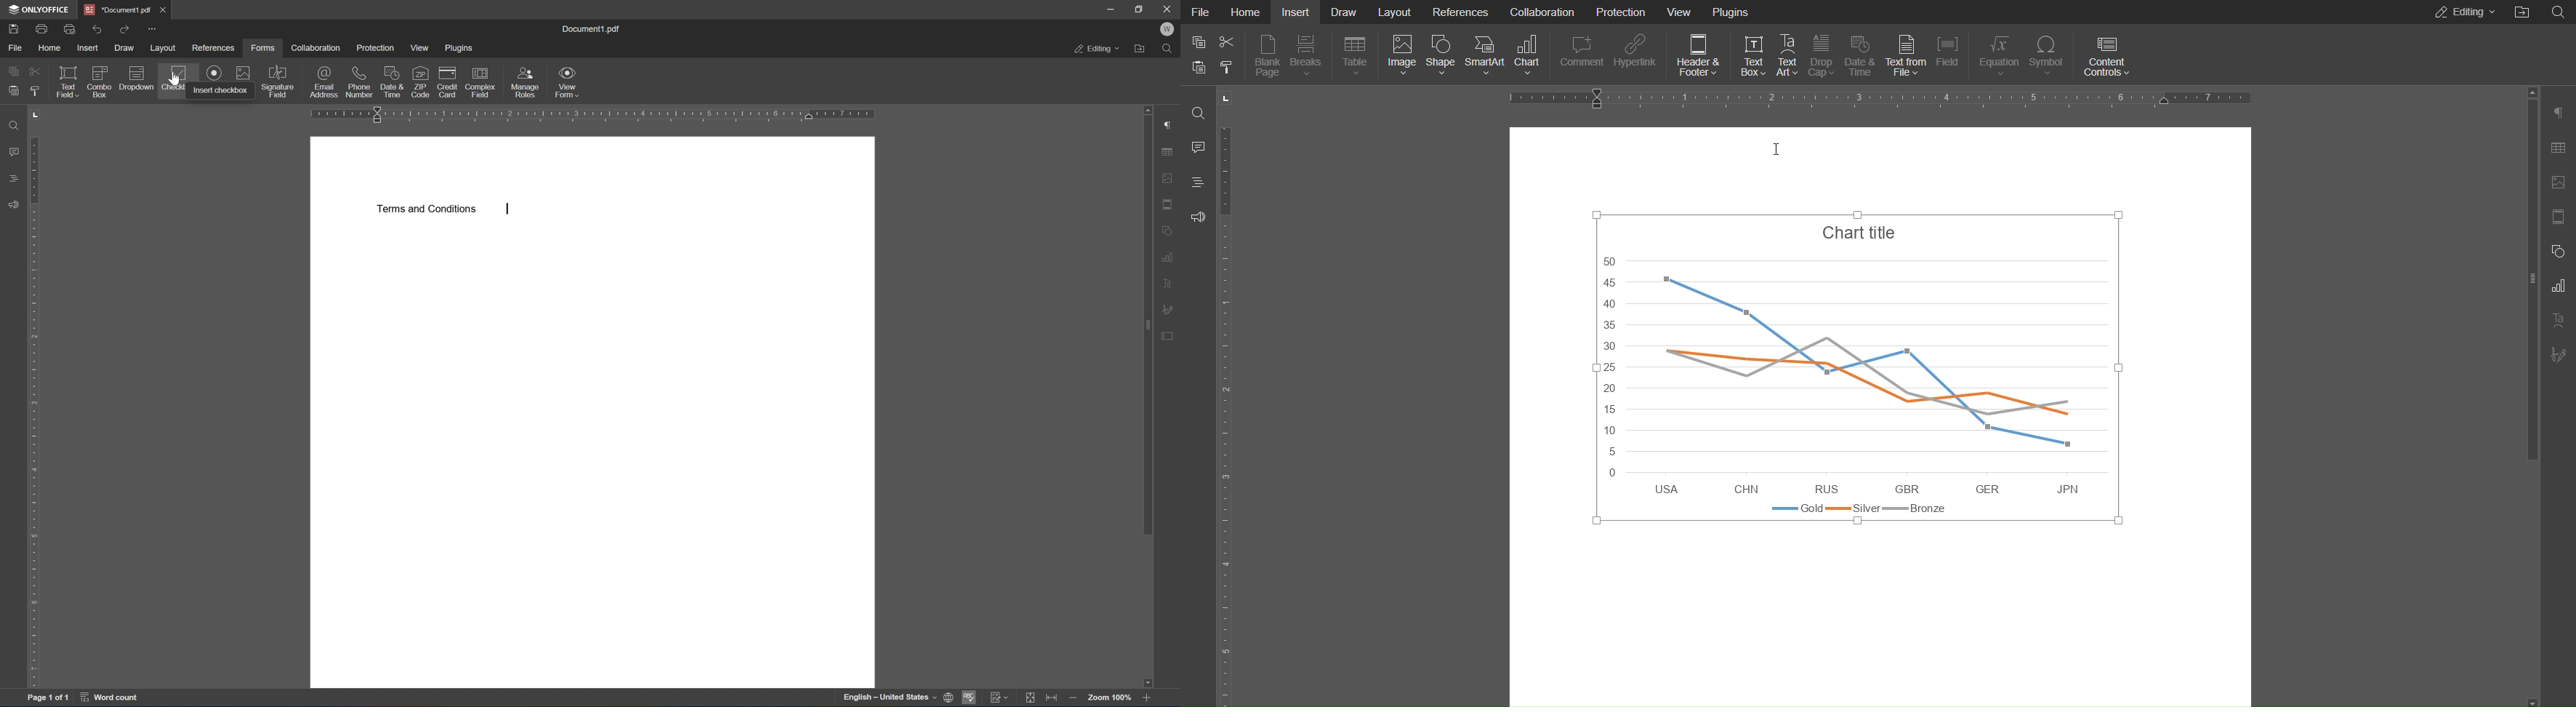 Image resolution: width=2576 pixels, height=728 pixels. What do you see at coordinates (2559, 252) in the screenshot?
I see `Shape Settings` at bounding box center [2559, 252].